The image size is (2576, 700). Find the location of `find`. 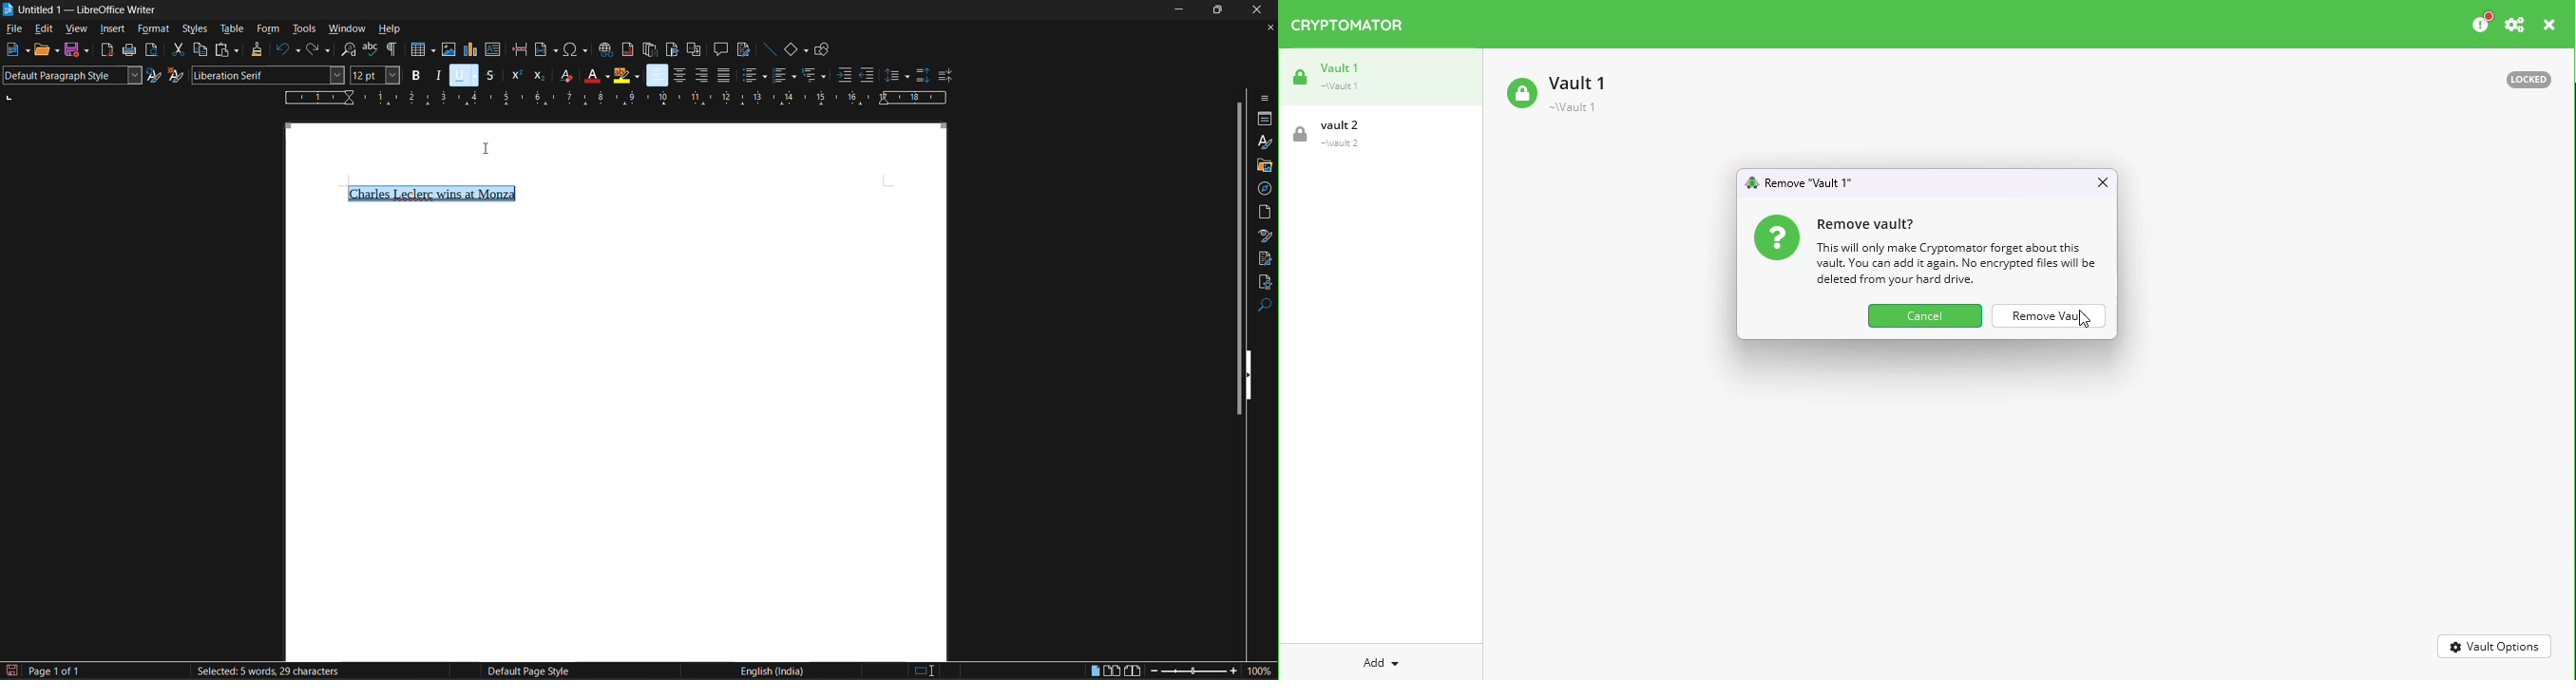

find is located at coordinates (1265, 306).